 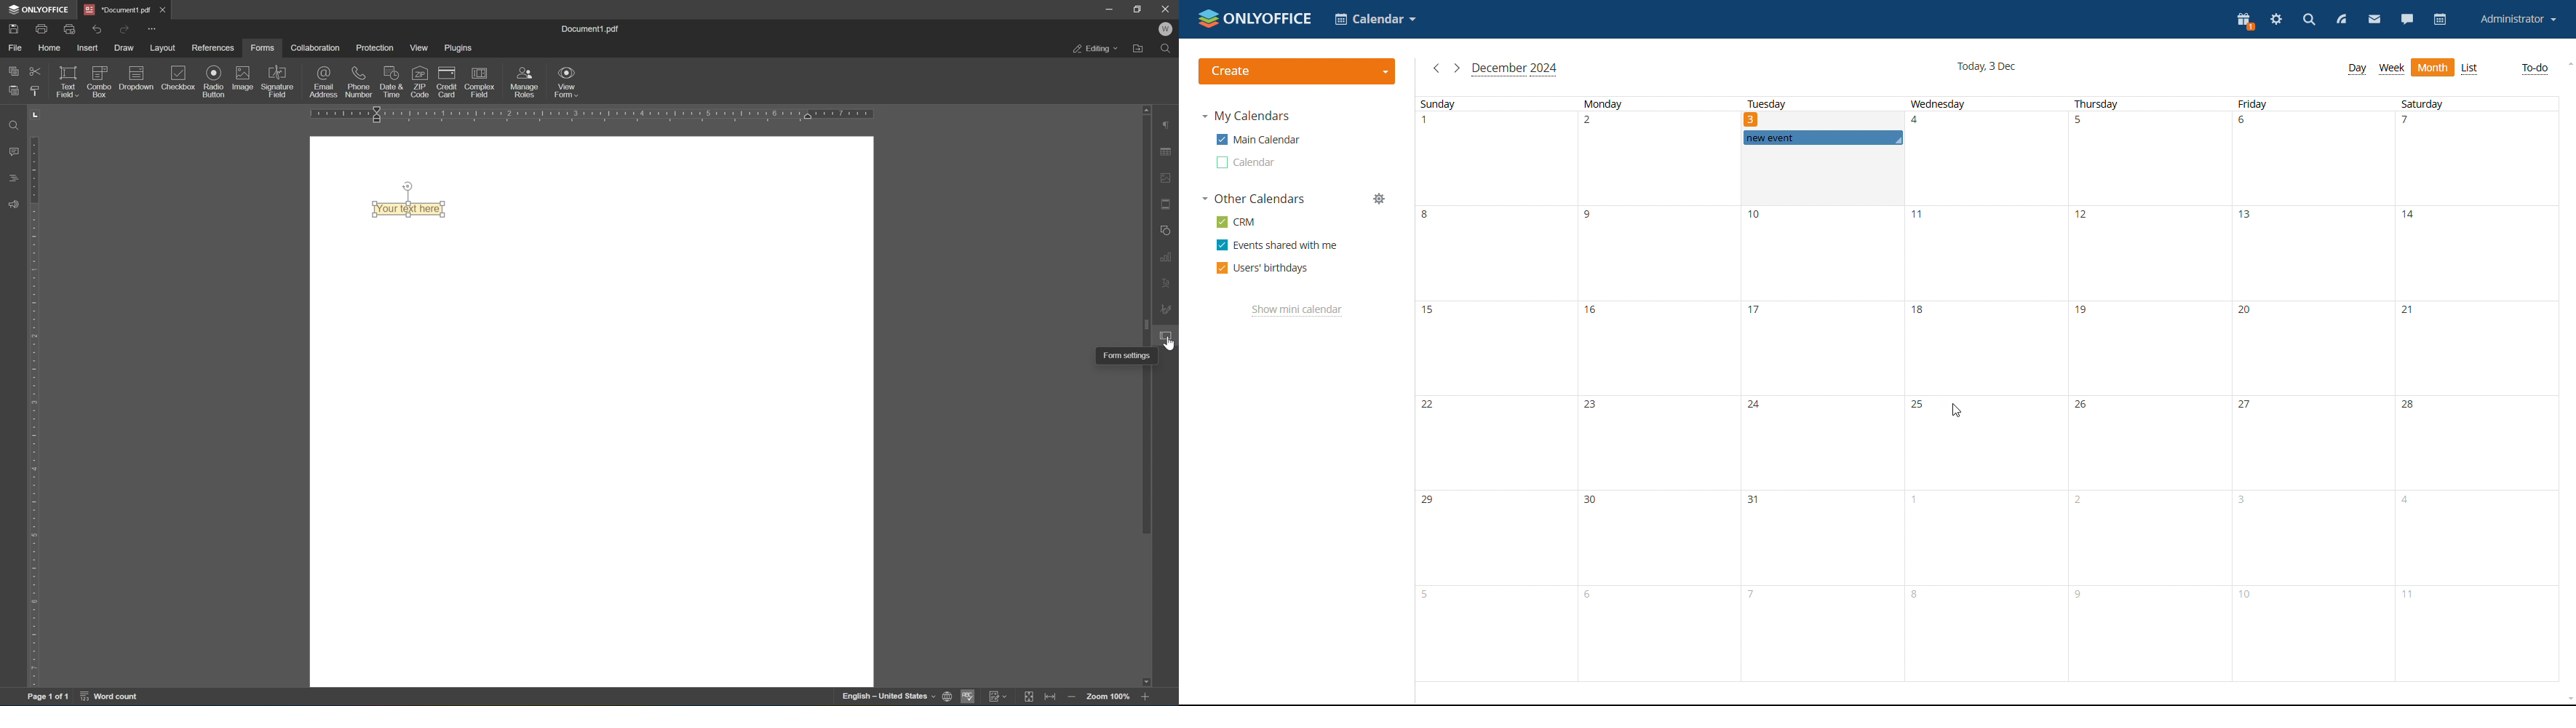 What do you see at coordinates (1168, 50) in the screenshot?
I see `Find` at bounding box center [1168, 50].